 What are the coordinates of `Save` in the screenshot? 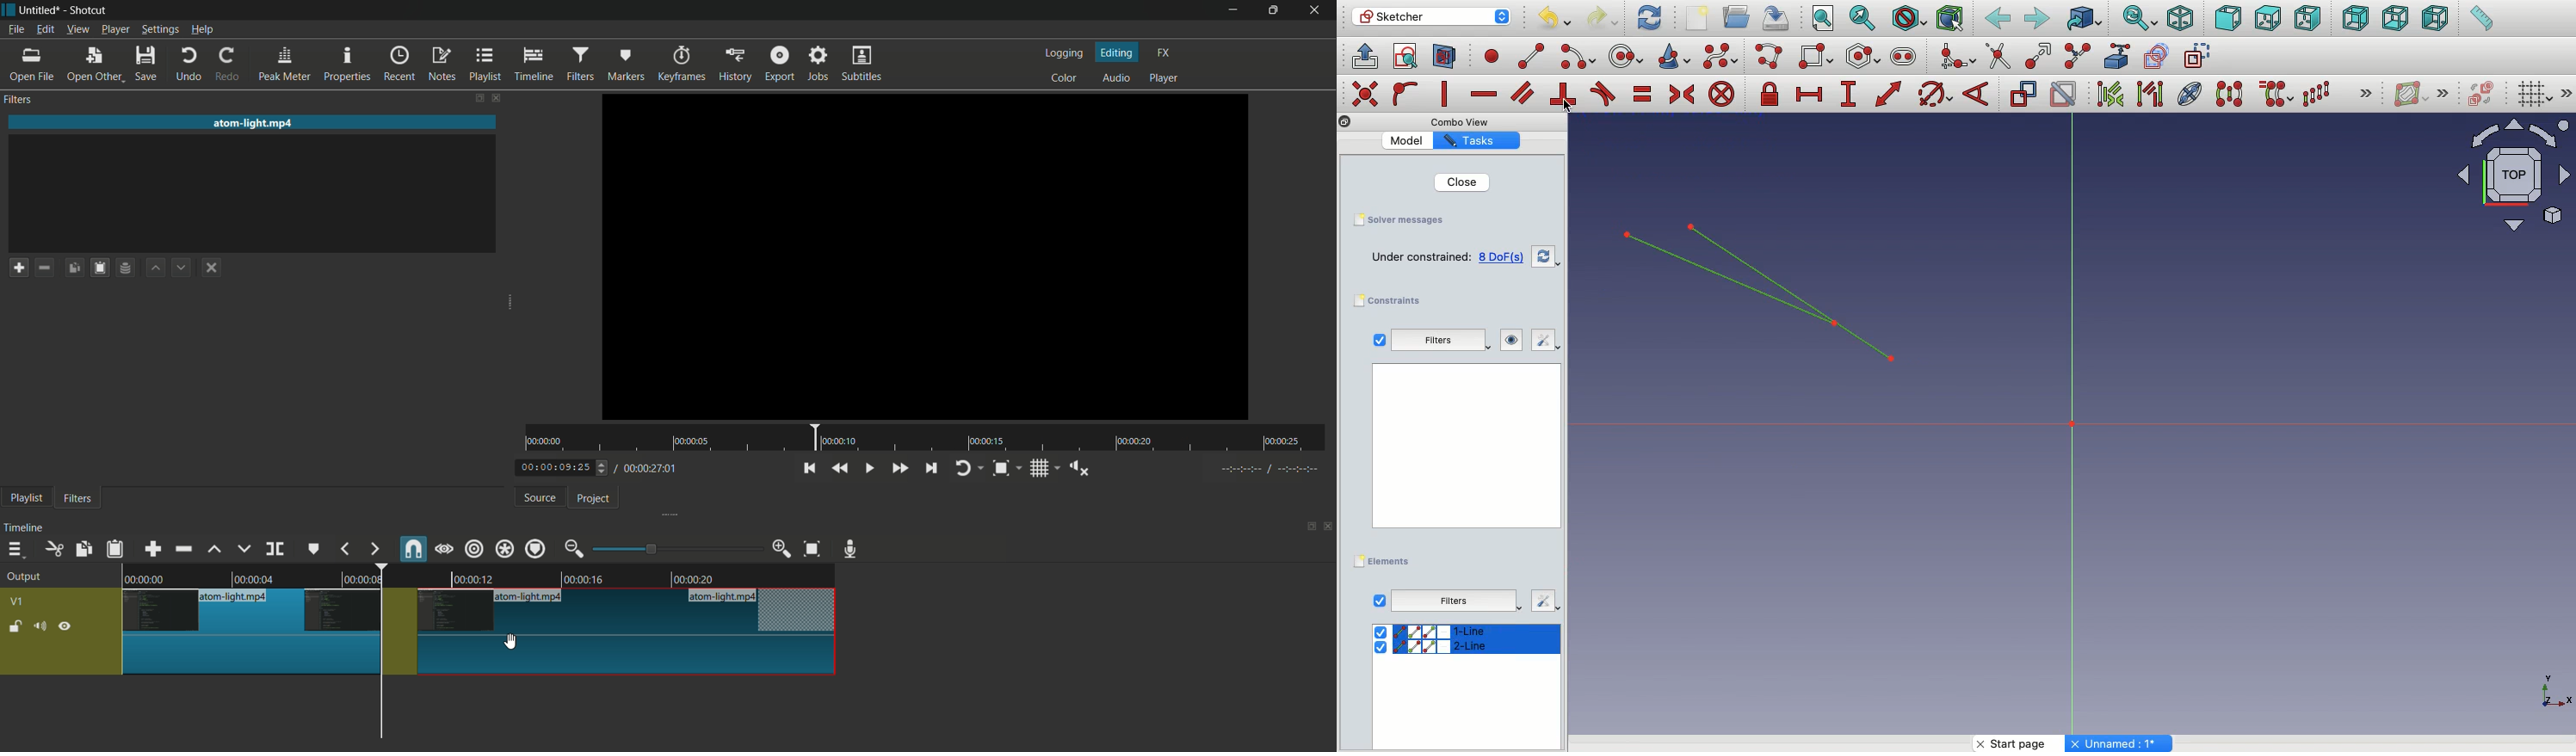 It's located at (1780, 18).